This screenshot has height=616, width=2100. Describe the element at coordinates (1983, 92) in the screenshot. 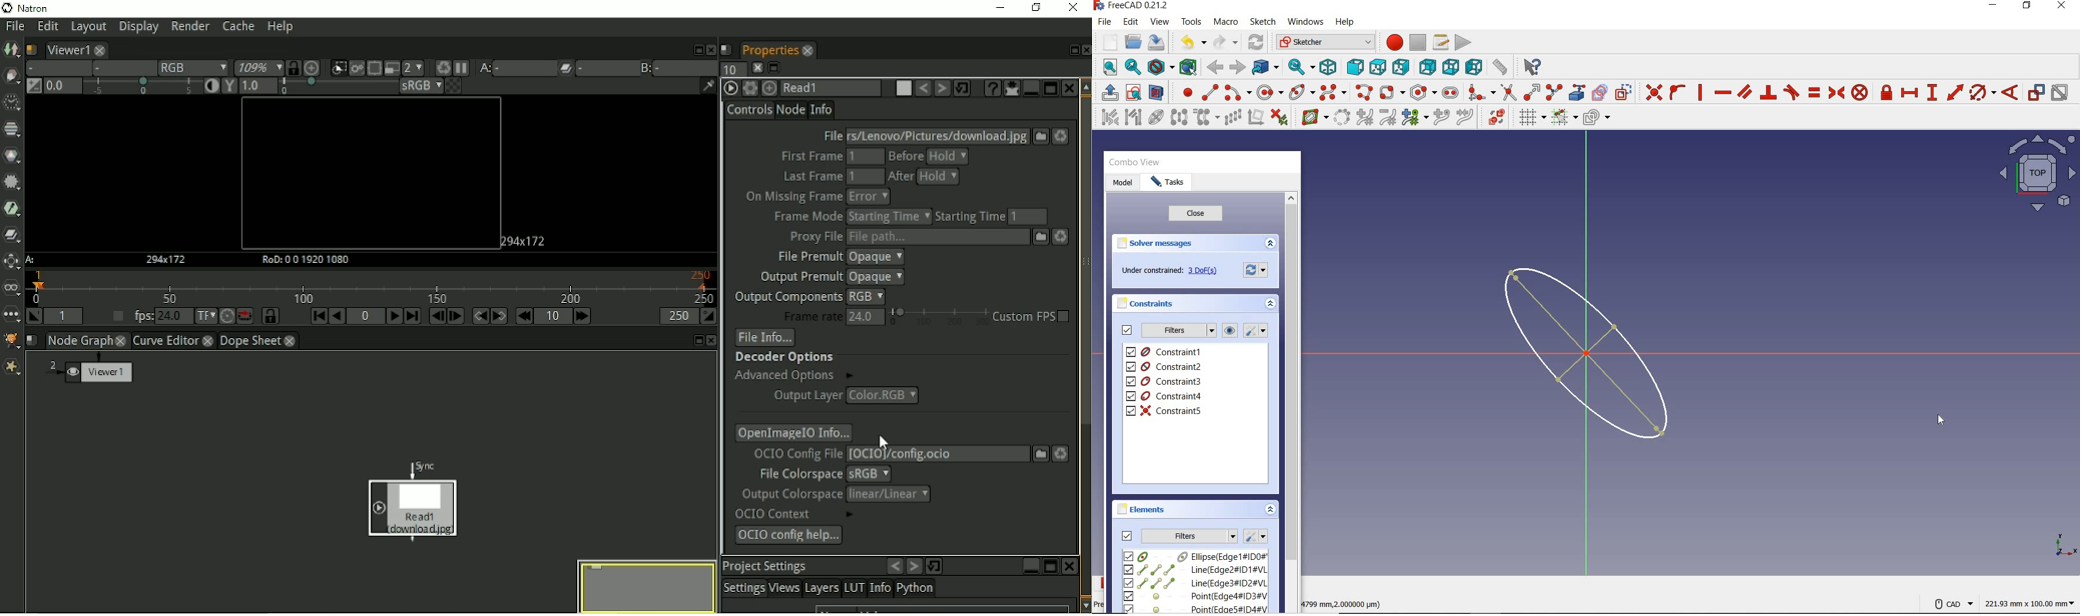

I see `constrain ar/circle` at that location.